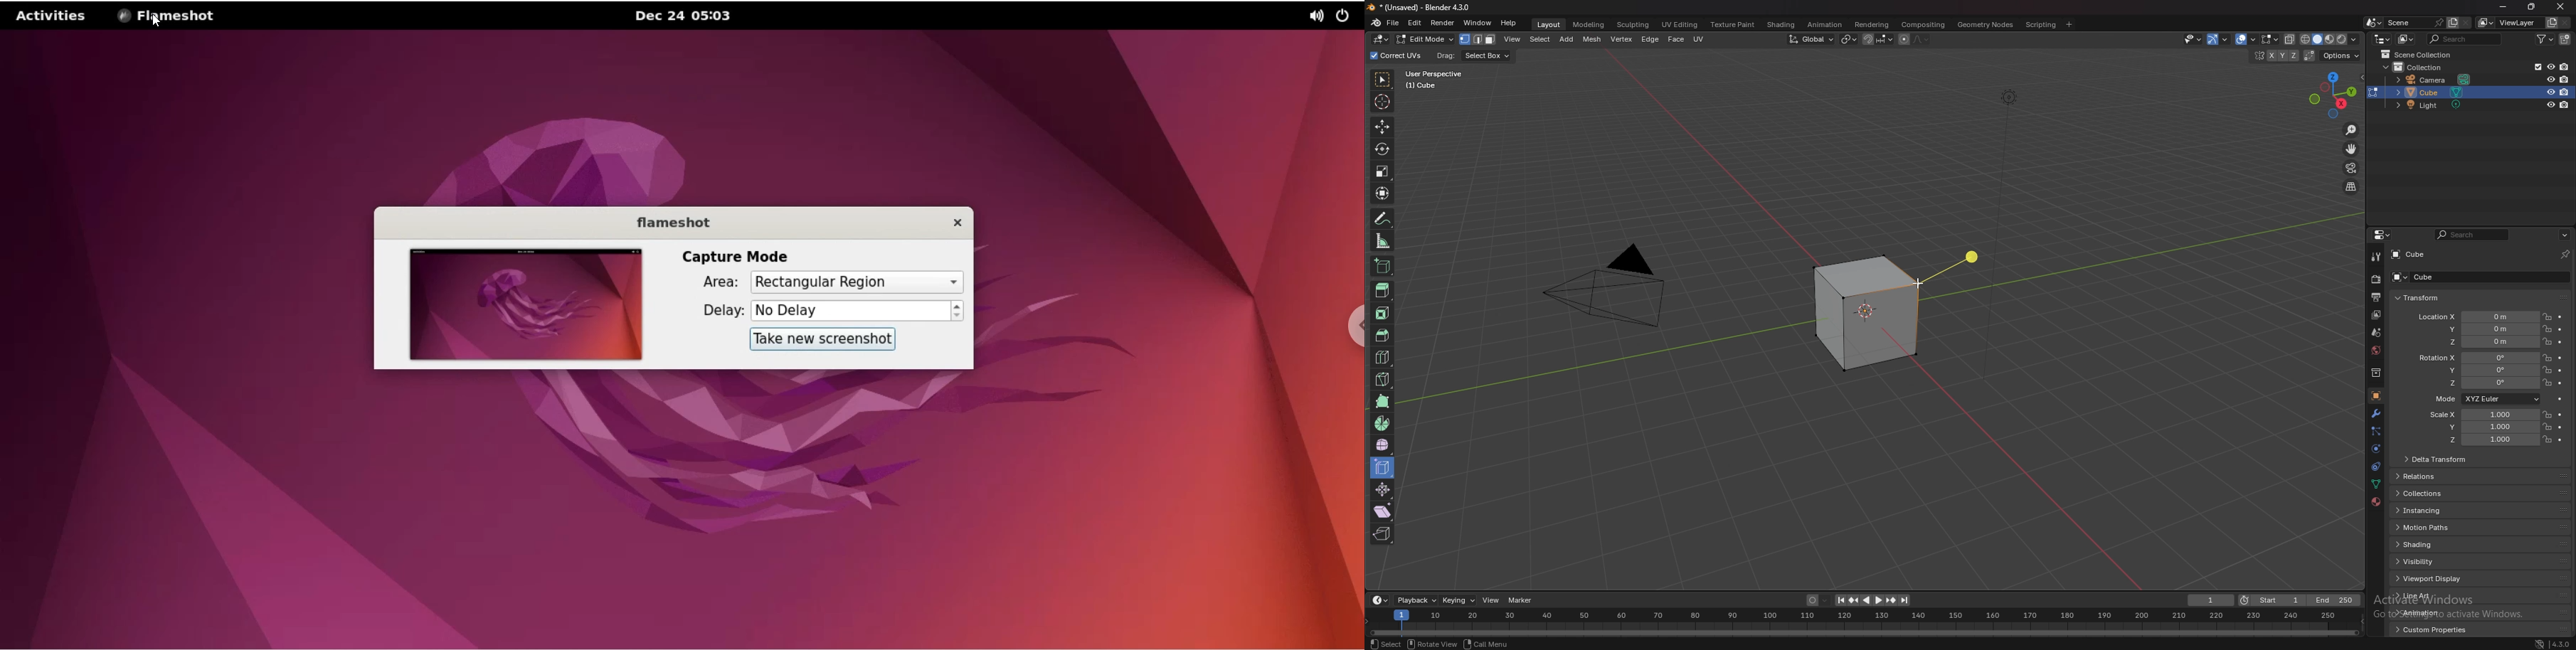  Describe the element at coordinates (2428, 612) in the screenshot. I see `animation` at that location.